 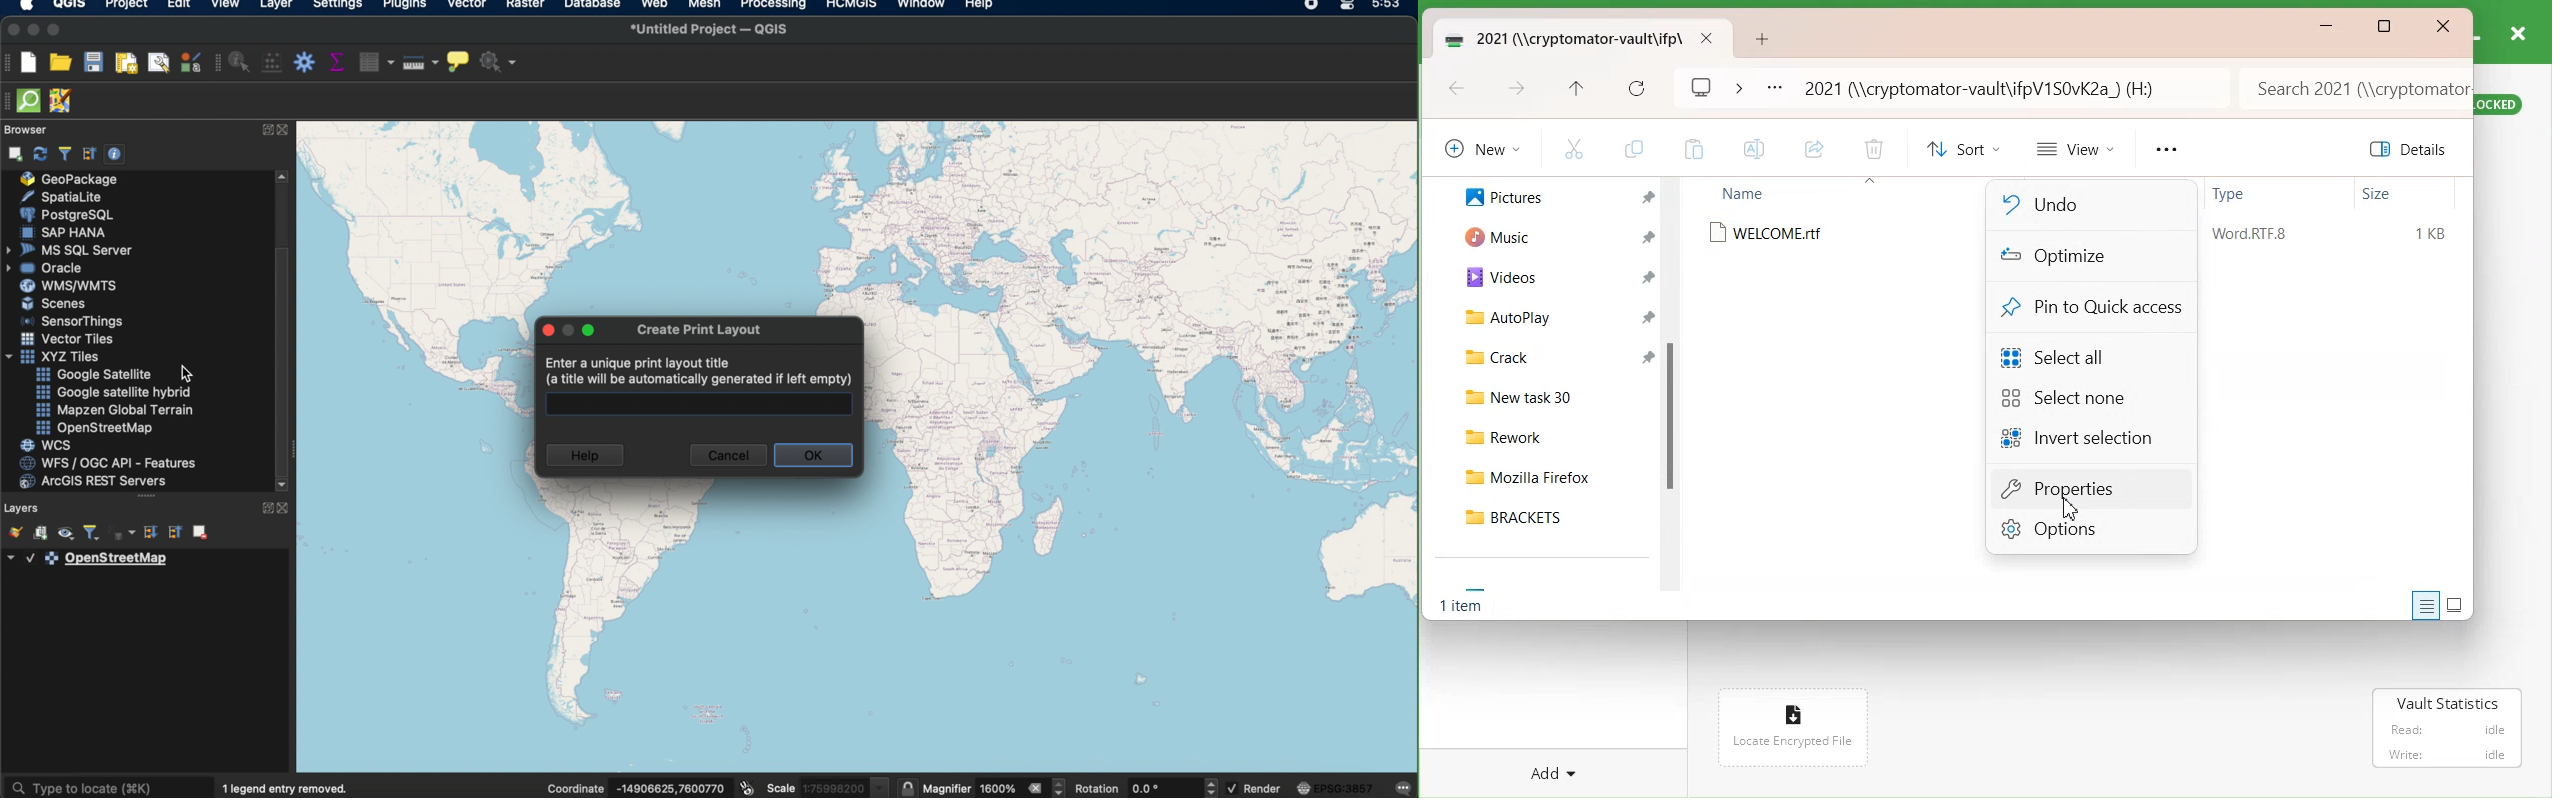 What do you see at coordinates (1650, 277) in the screenshot?
I see `Pin a file` at bounding box center [1650, 277].